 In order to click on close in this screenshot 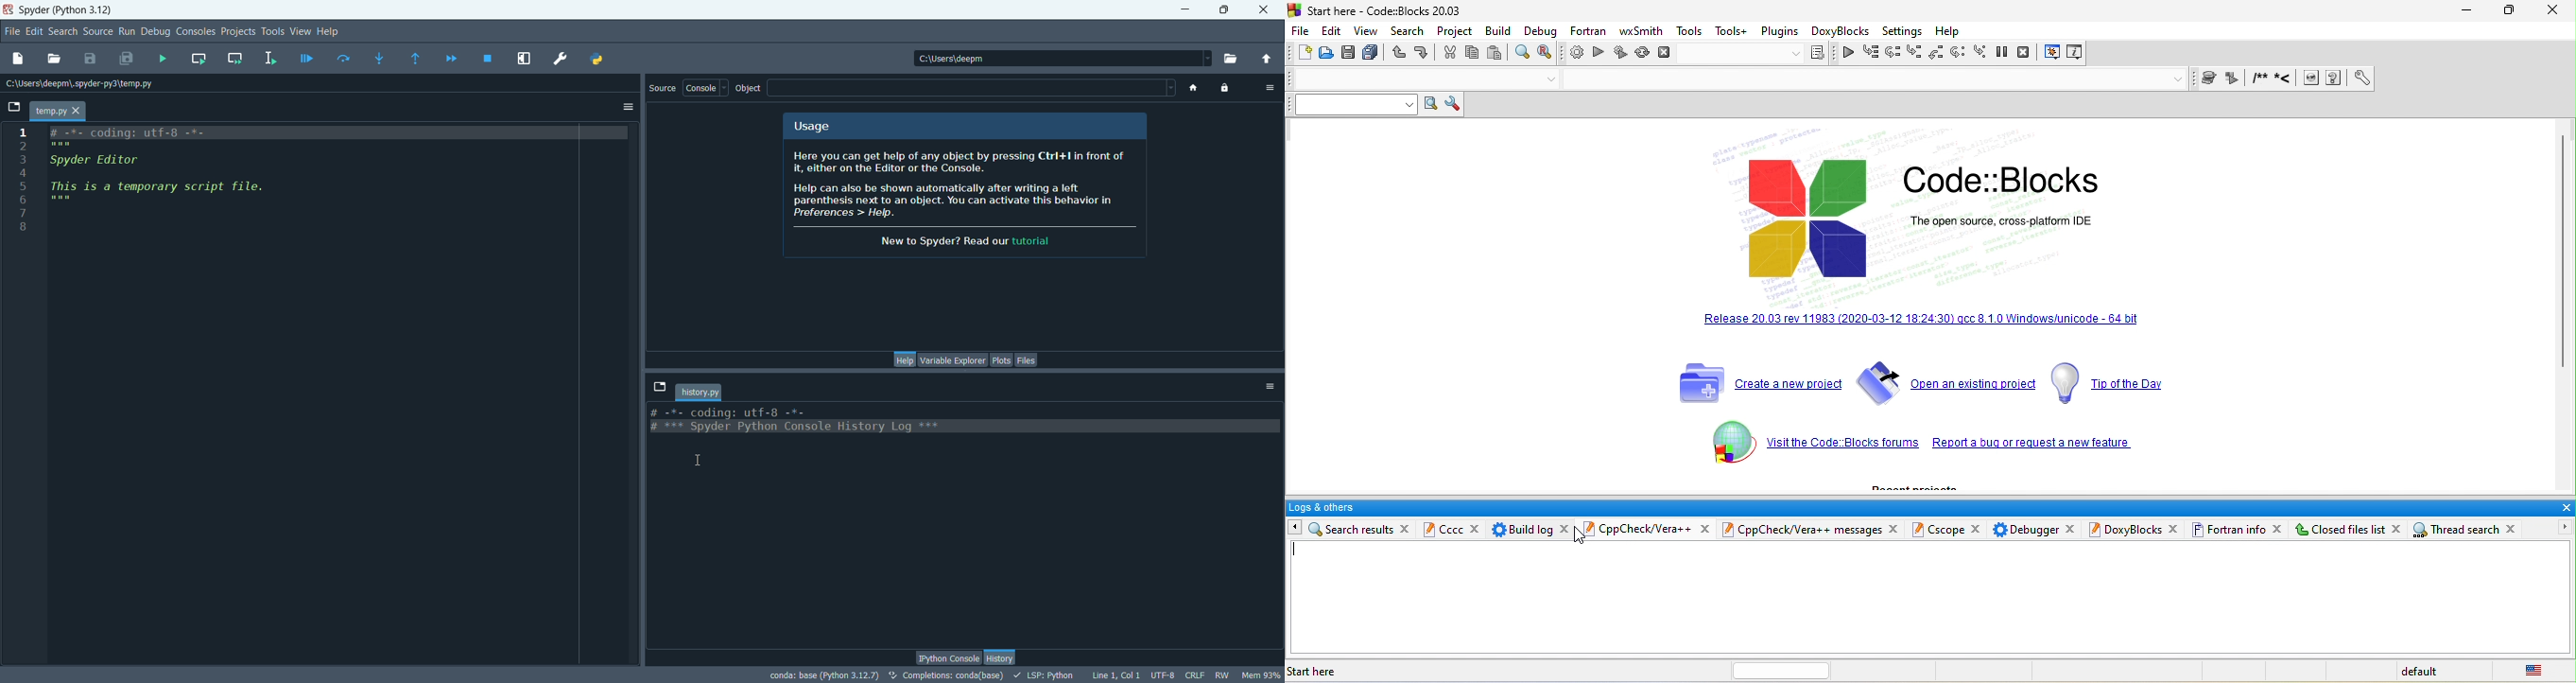, I will do `click(2397, 529)`.